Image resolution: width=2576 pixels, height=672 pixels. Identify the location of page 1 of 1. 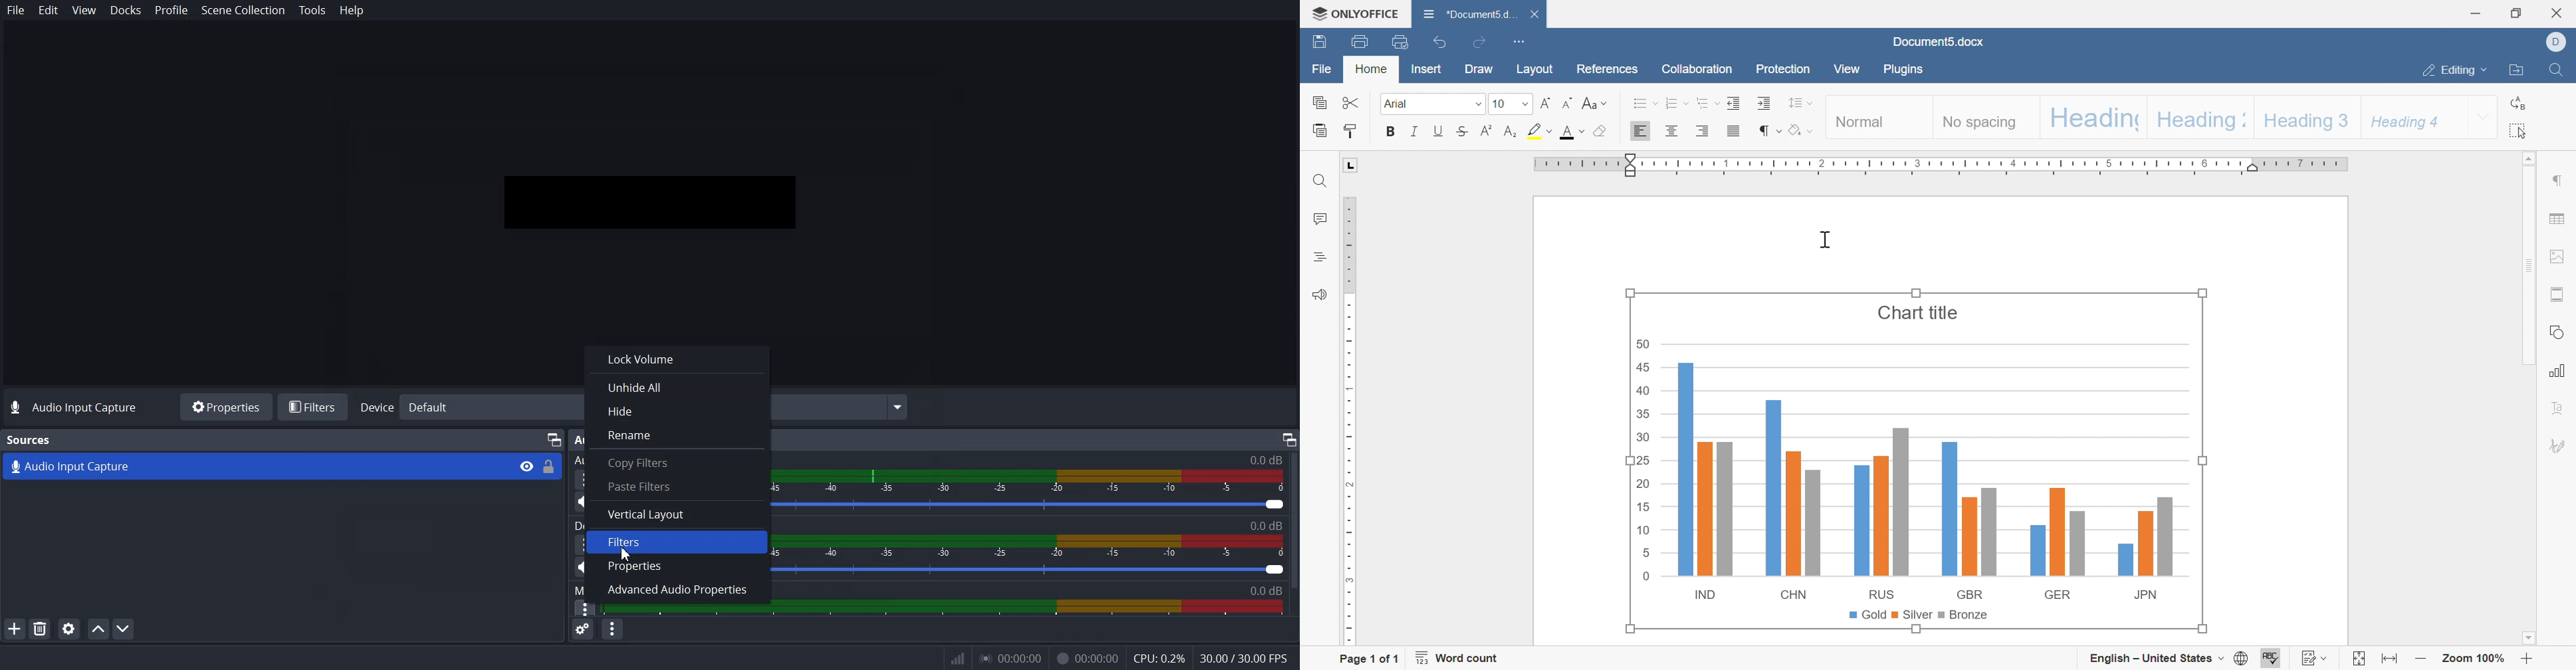
(1370, 661).